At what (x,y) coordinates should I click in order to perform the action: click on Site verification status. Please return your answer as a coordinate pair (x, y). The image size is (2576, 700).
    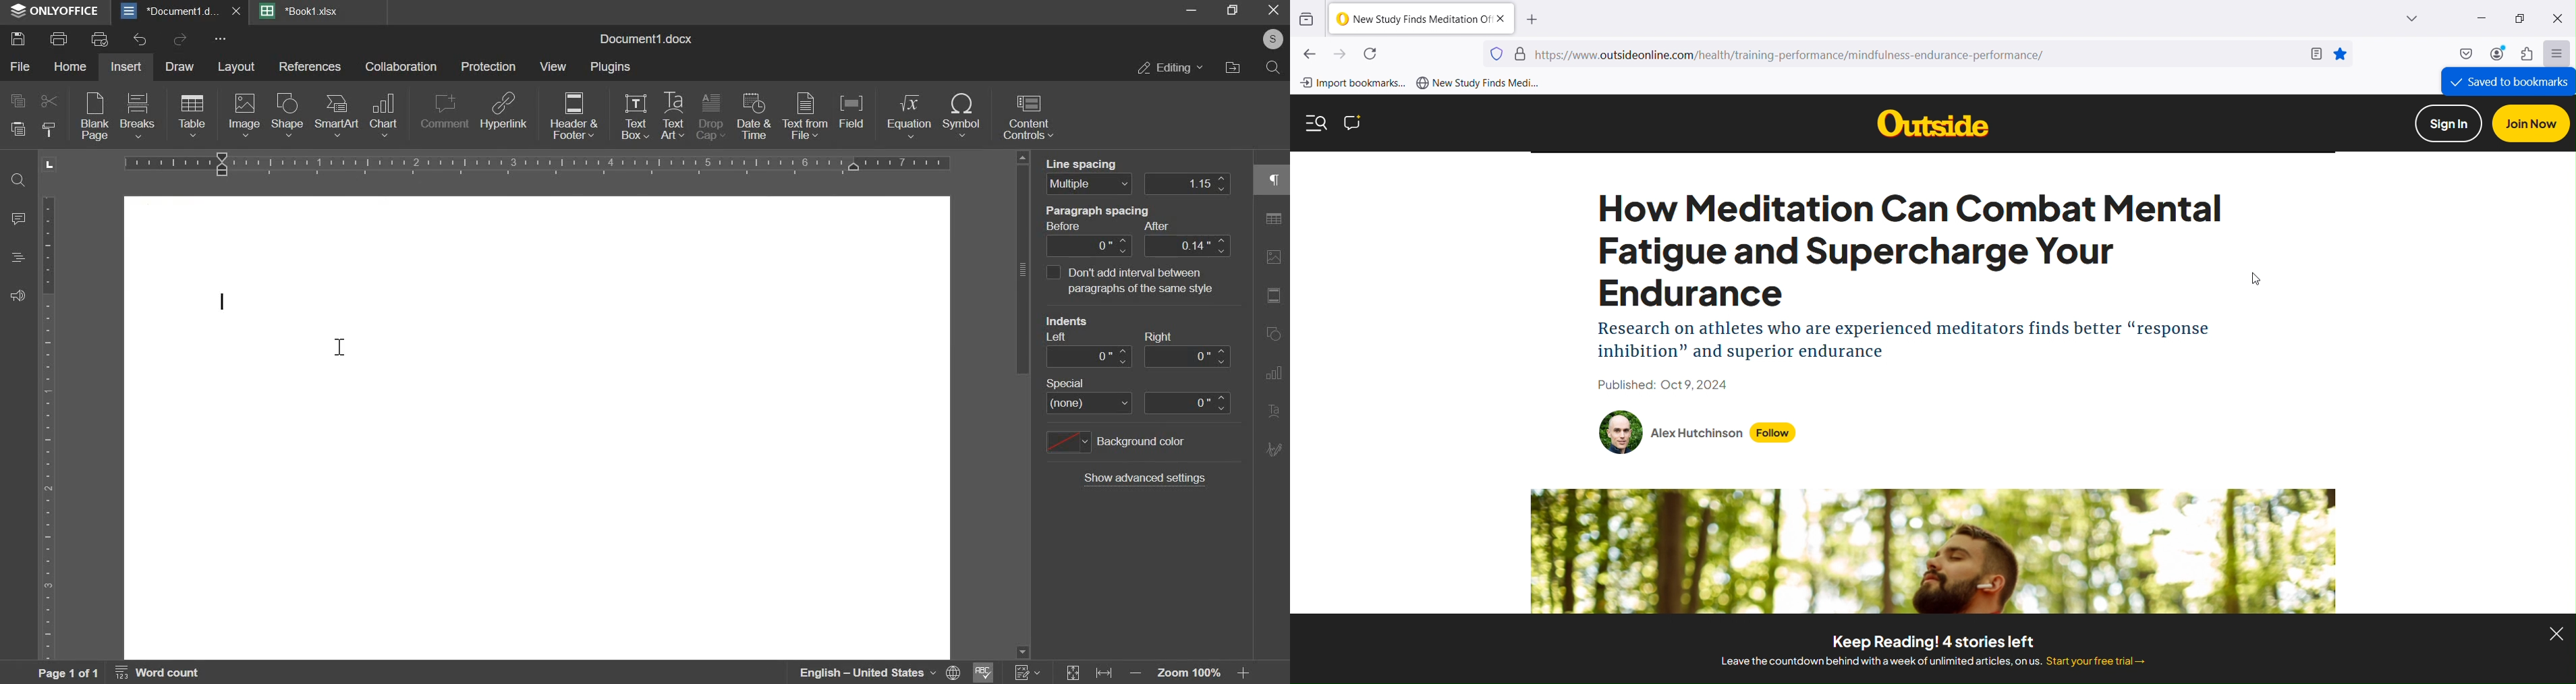
    Looking at the image, I should click on (1521, 53).